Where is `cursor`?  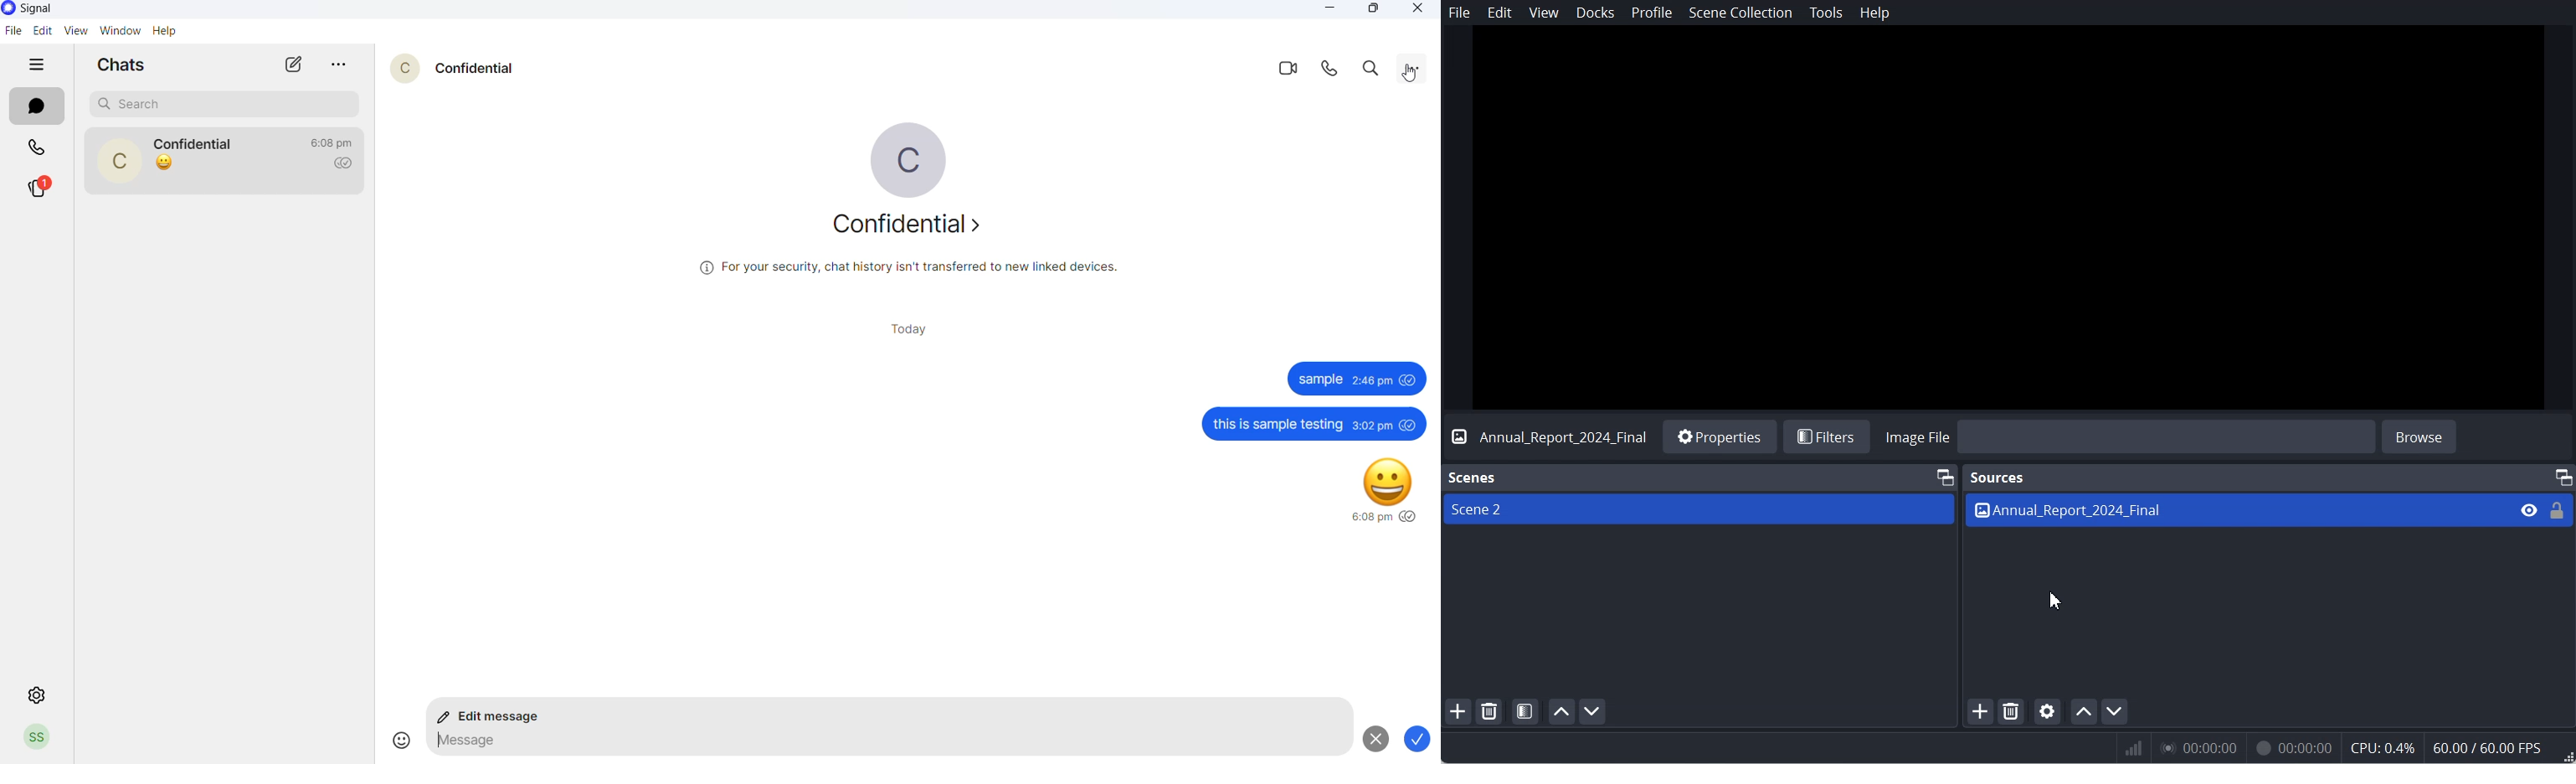
cursor is located at coordinates (1410, 75).